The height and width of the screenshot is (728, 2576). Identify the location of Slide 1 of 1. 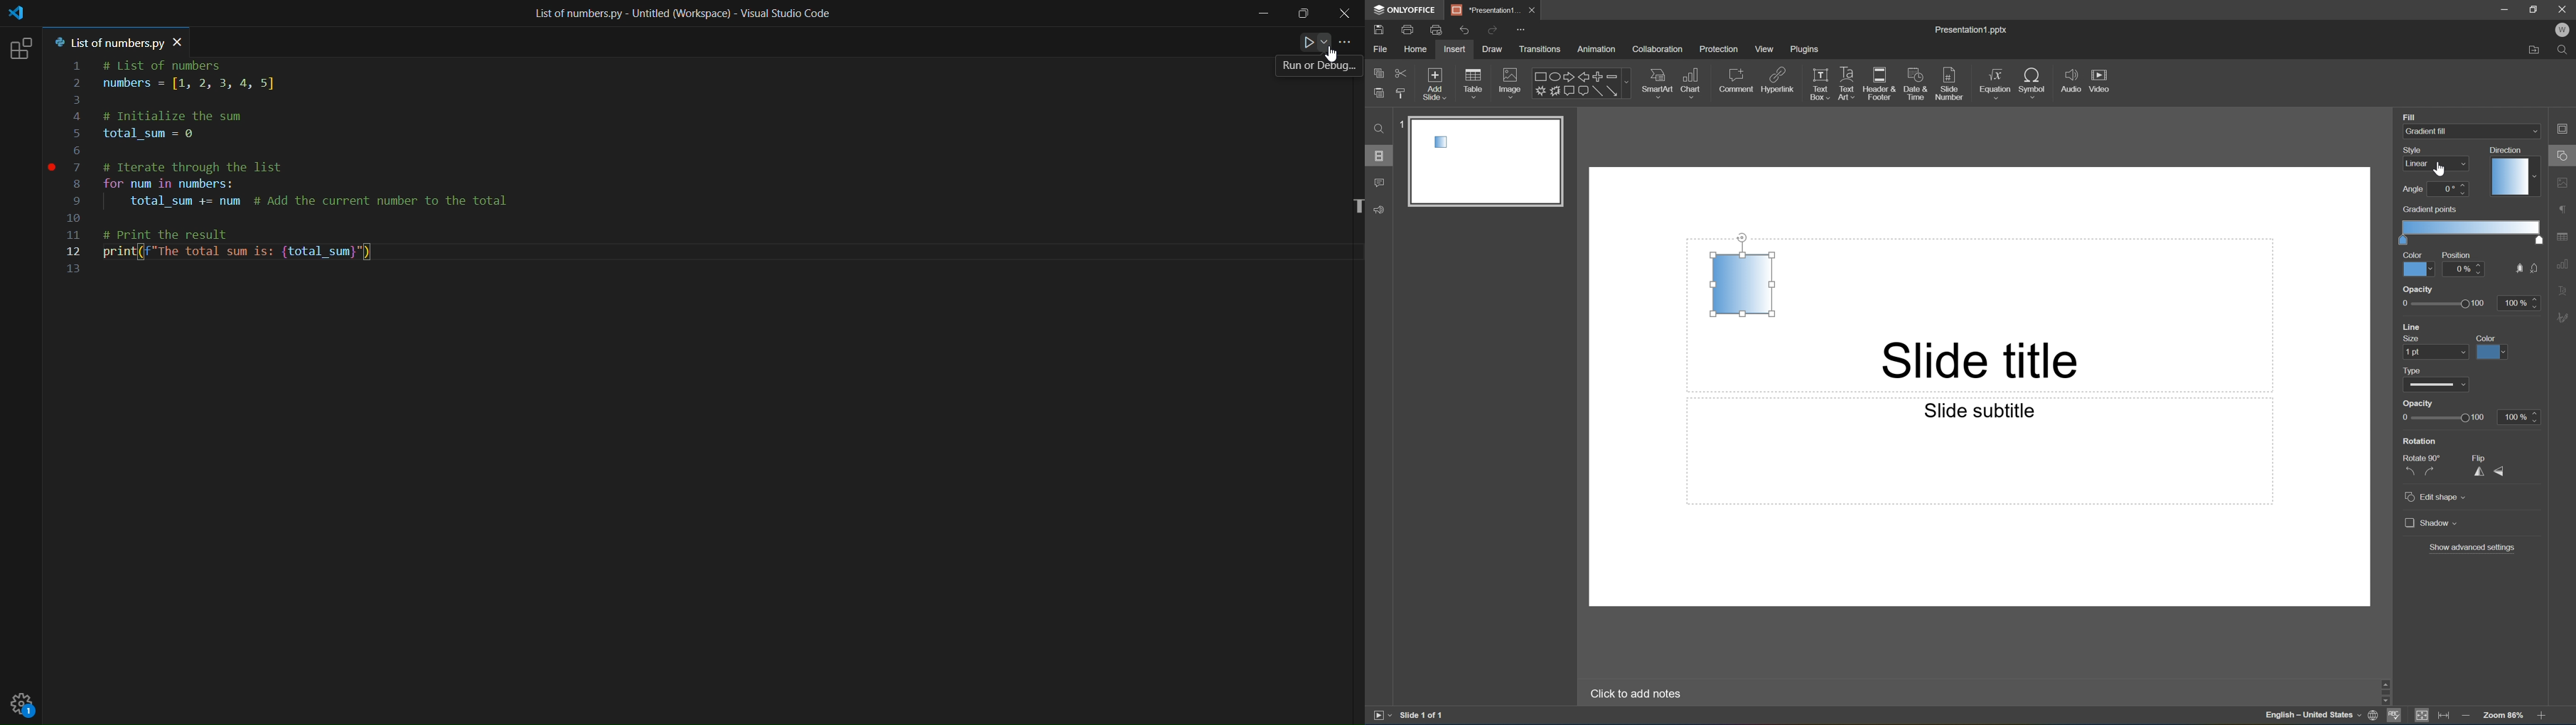
(1423, 714).